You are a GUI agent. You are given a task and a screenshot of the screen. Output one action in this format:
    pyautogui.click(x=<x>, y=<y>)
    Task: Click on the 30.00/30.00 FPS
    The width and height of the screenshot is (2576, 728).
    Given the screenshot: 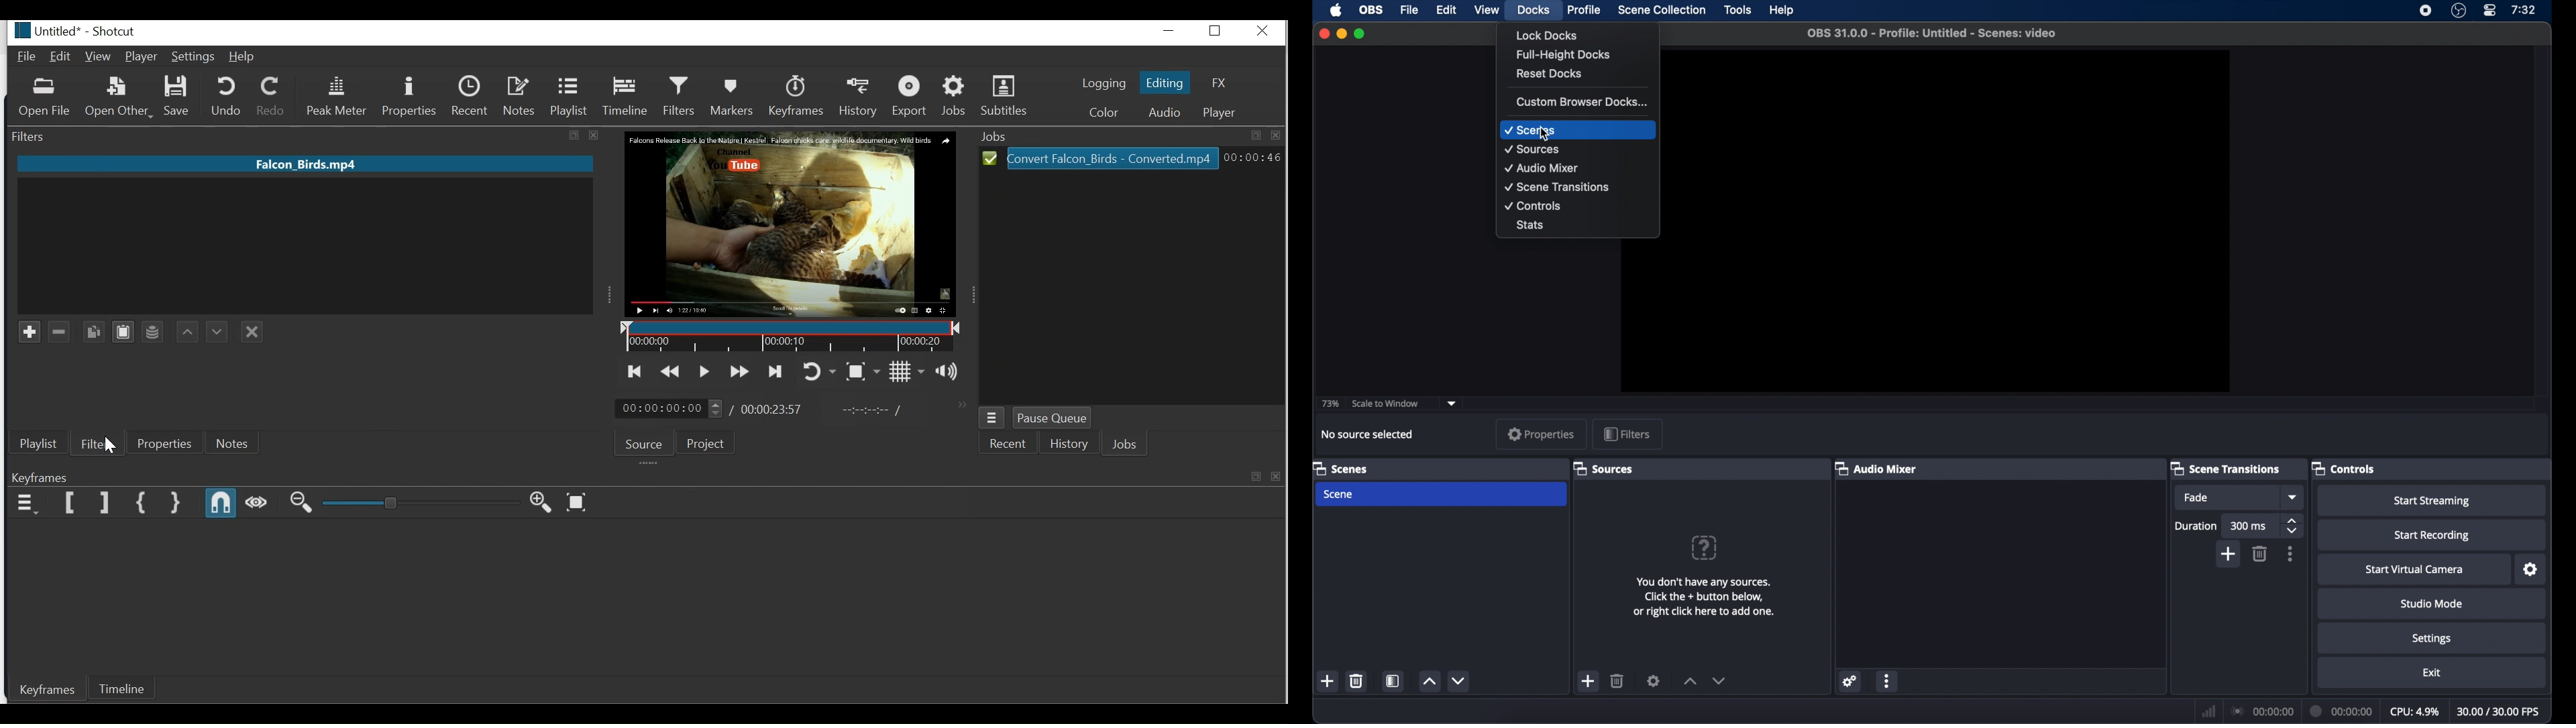 What is the action you would take?
    pyautogui.click(x=2500, y=711)
    